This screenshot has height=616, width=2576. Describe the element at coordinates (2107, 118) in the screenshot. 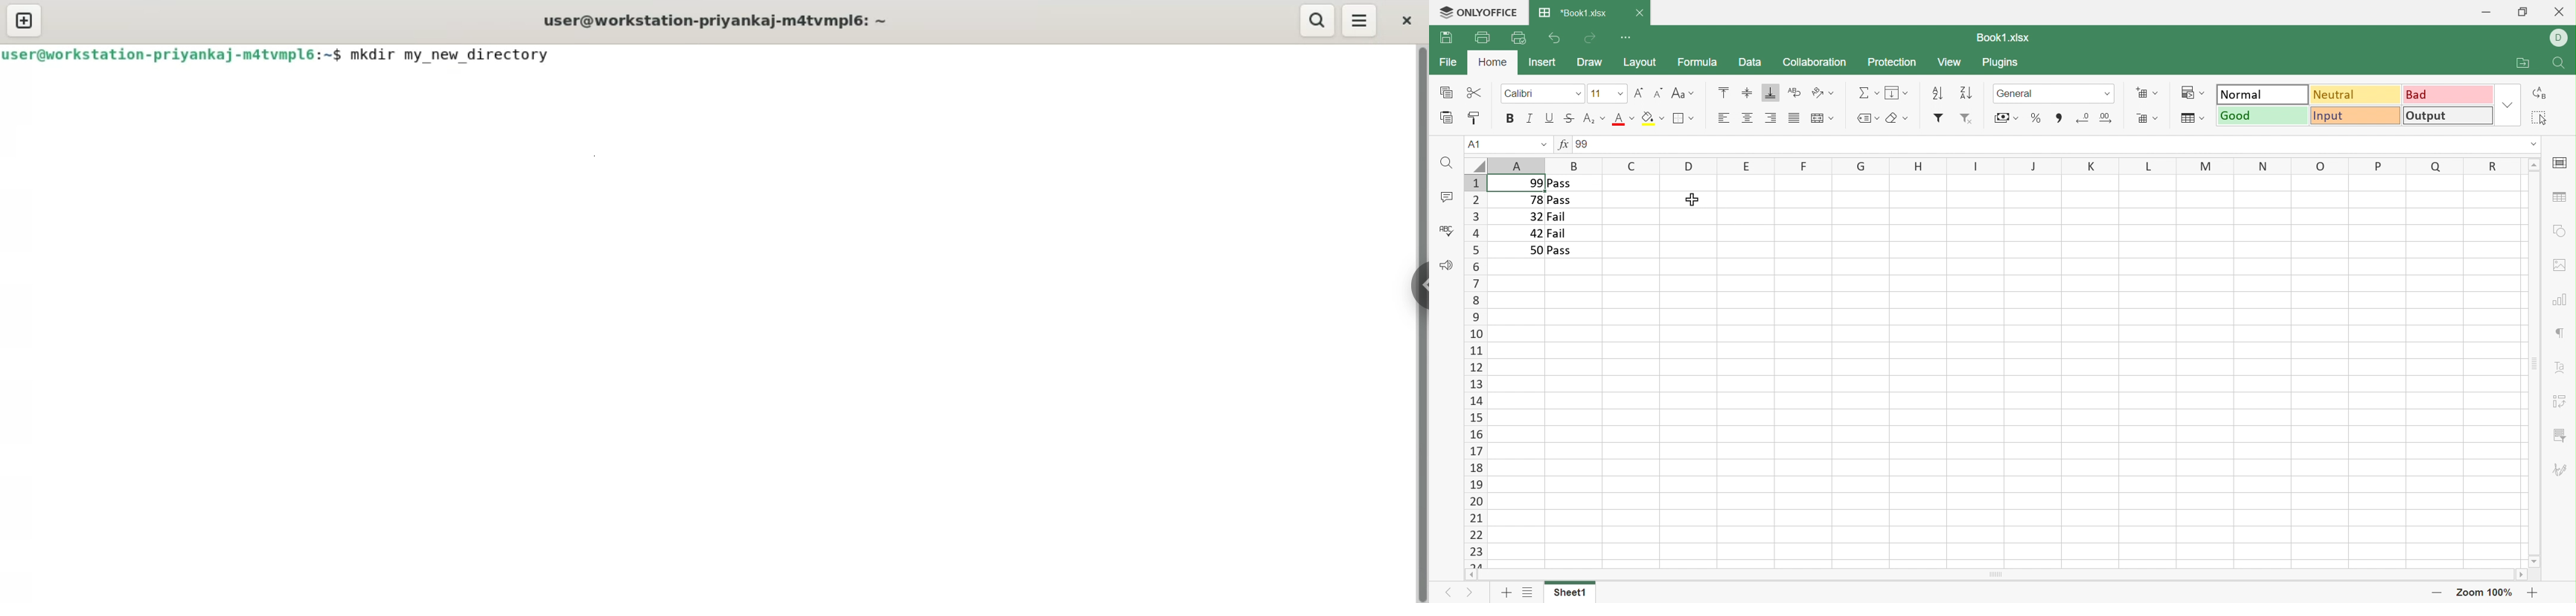

I see `Increase decimal` at that location.